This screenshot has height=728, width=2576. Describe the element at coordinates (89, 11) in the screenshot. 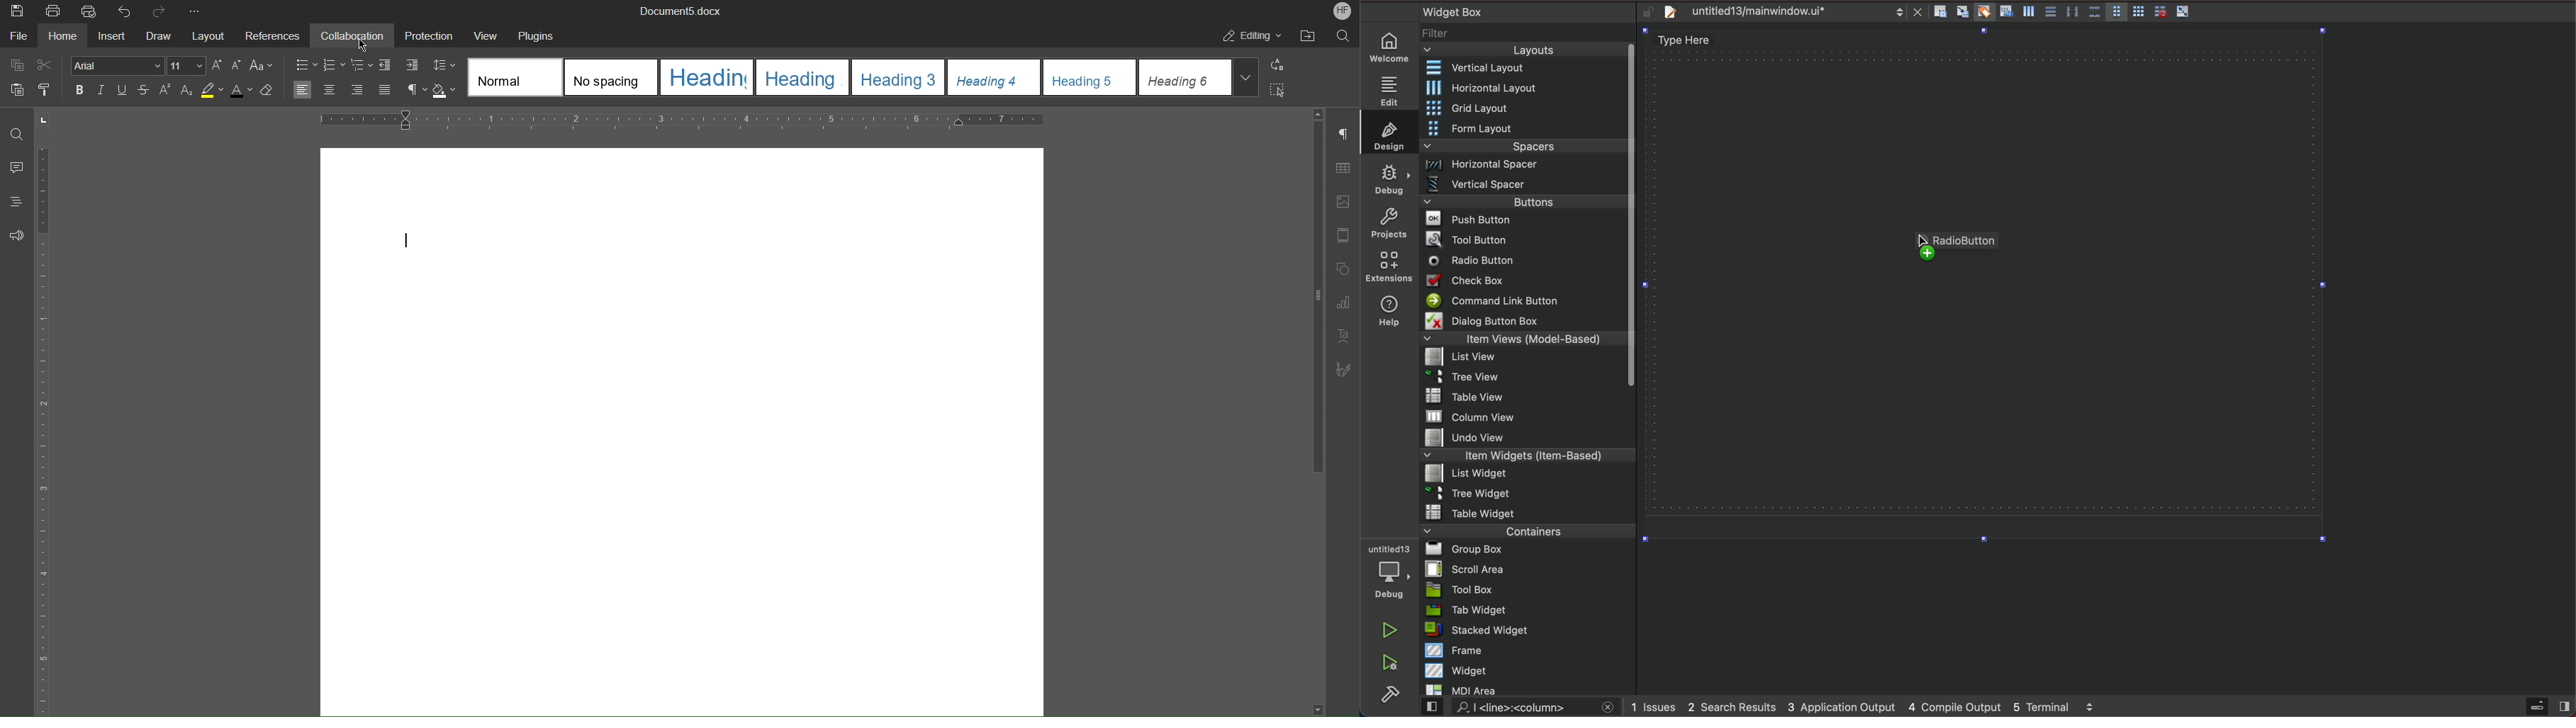

I see `Quick Print` at that location.